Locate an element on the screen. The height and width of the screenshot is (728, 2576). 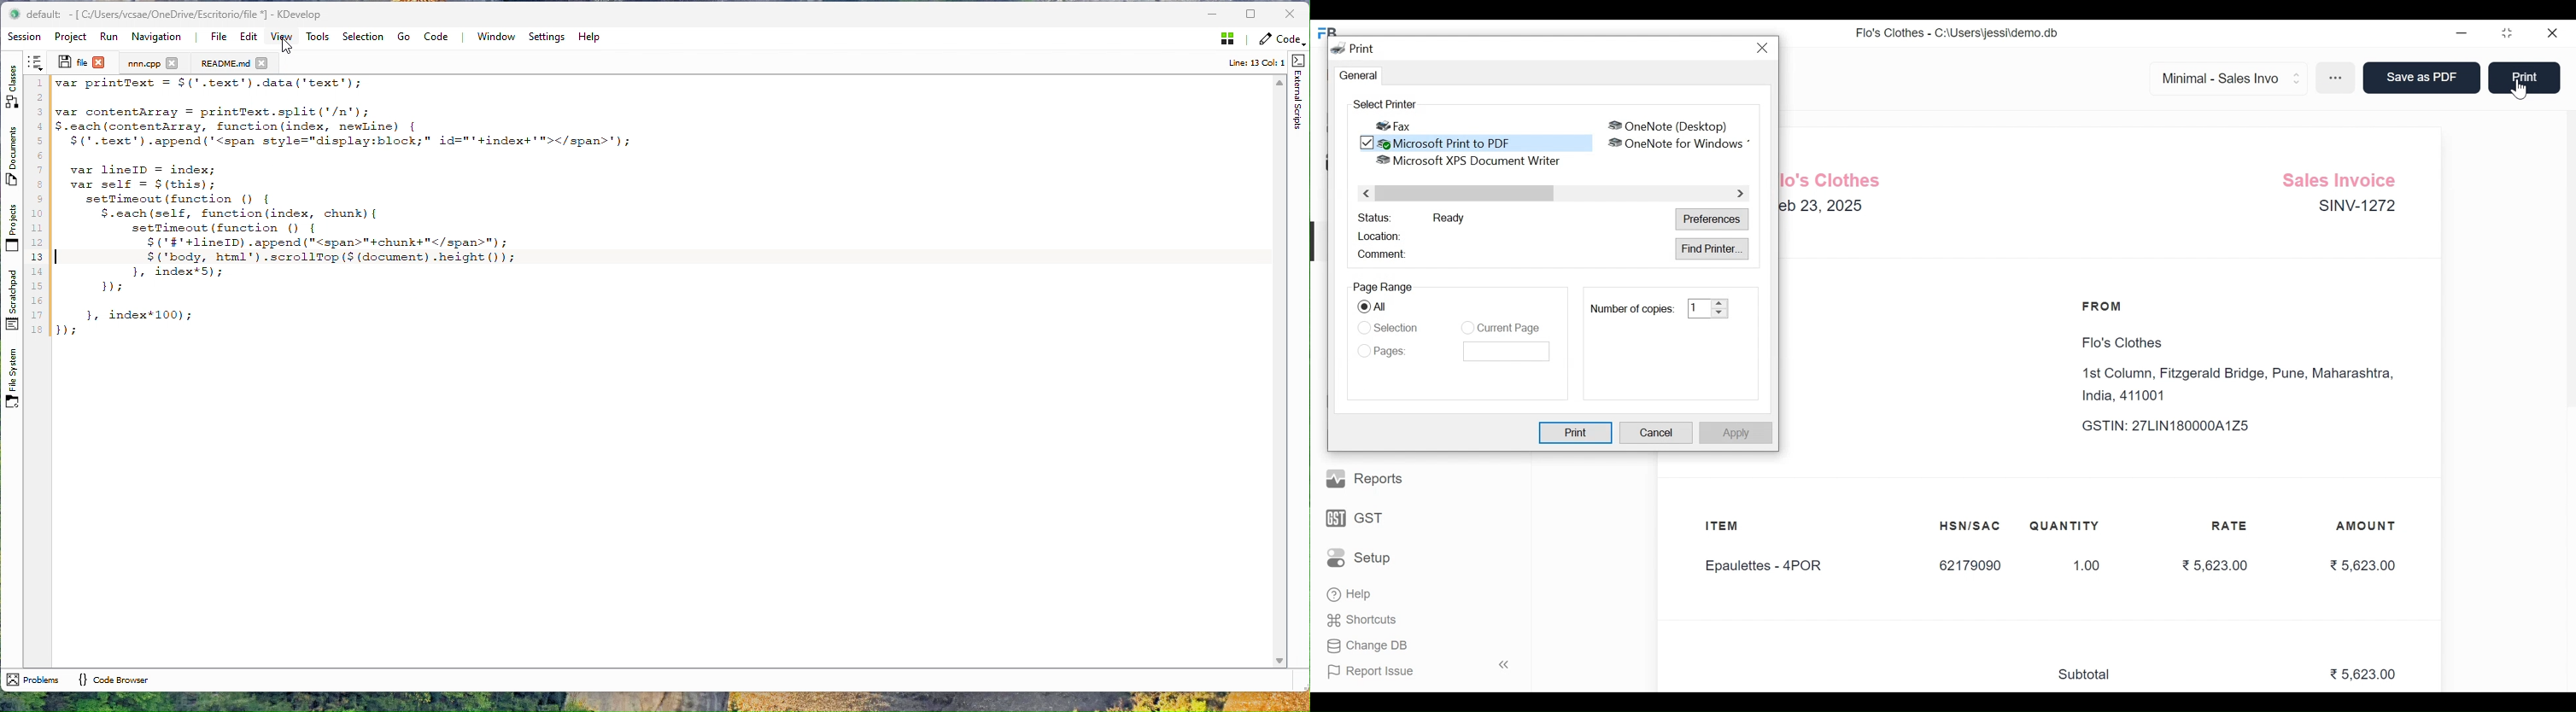
More is located at coordinates (2338, 79).